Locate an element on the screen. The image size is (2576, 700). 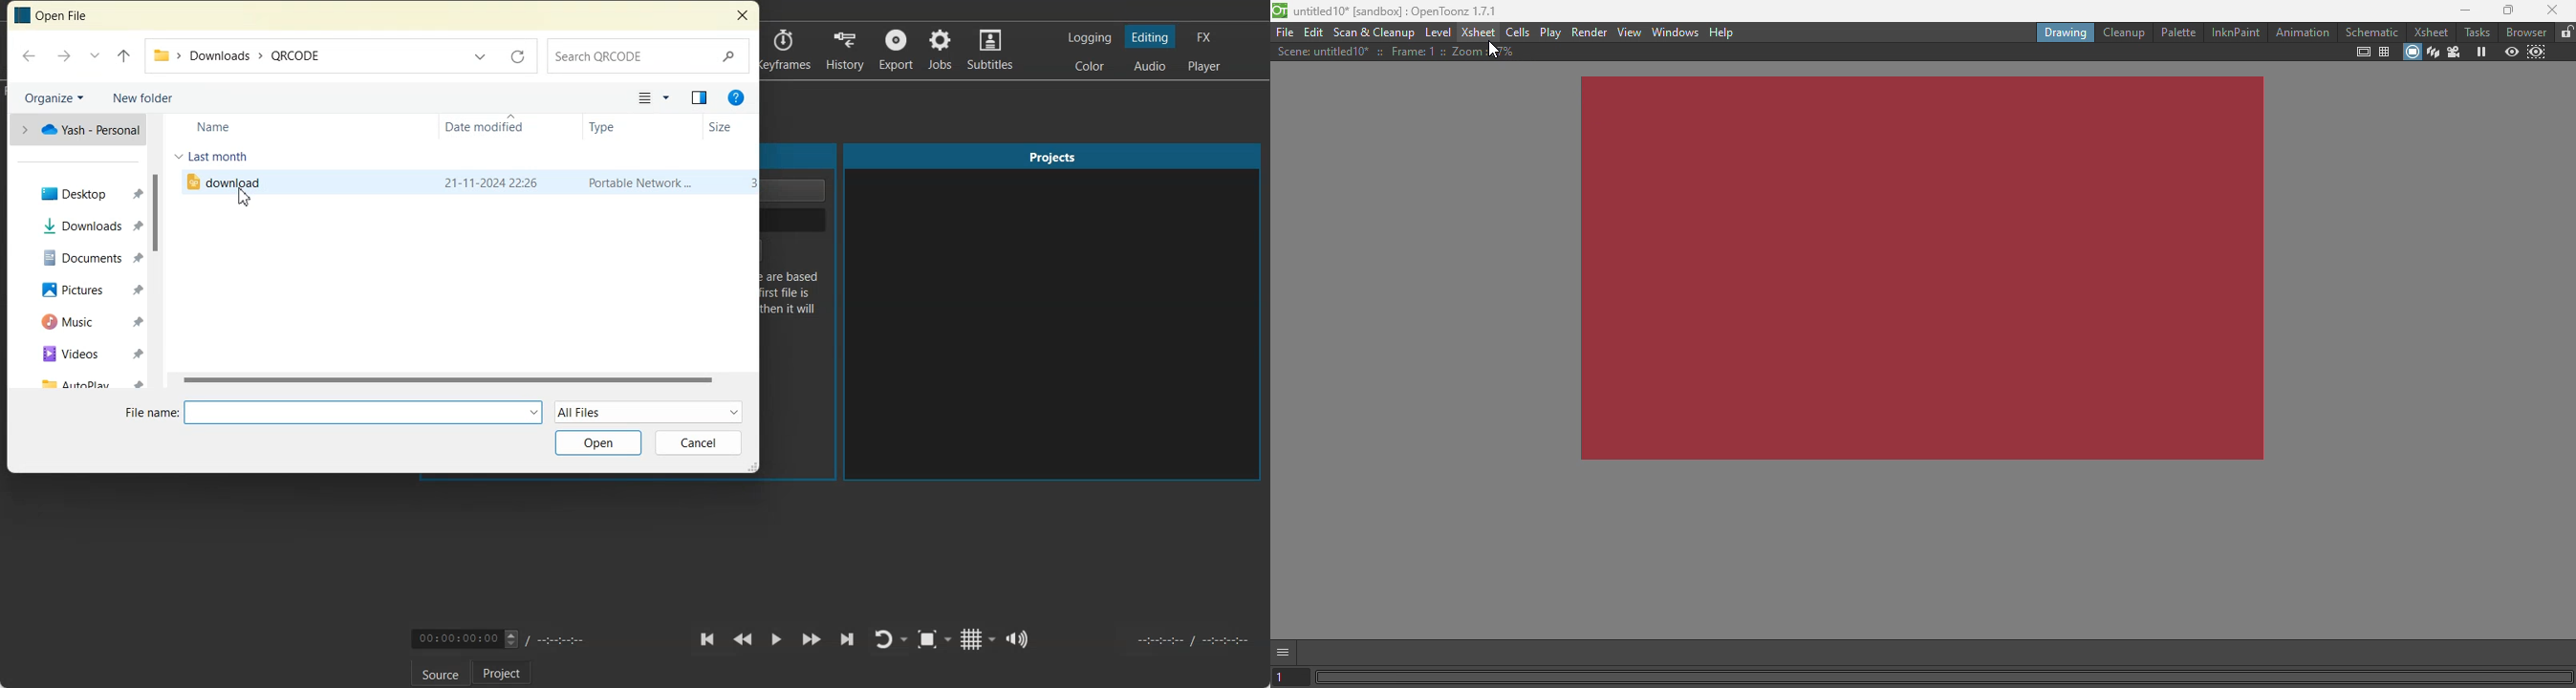
Show the preview pane is located at coordinates (699, 98).